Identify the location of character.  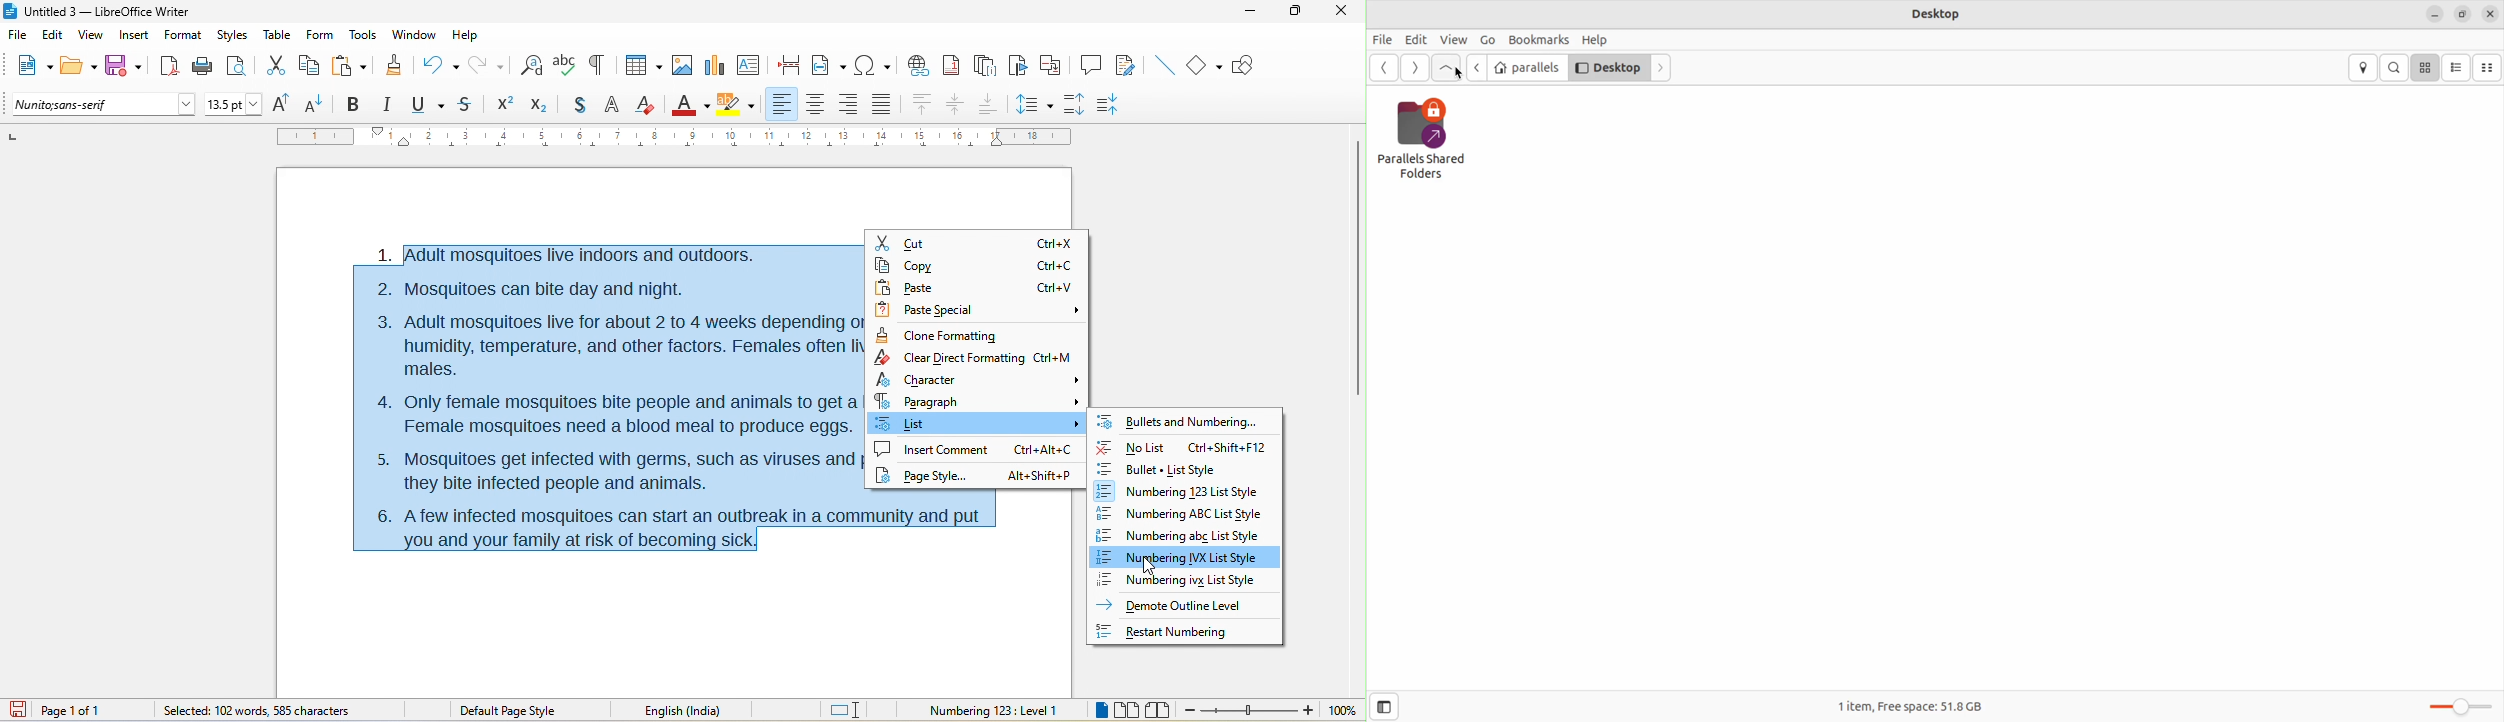
(974, 379).